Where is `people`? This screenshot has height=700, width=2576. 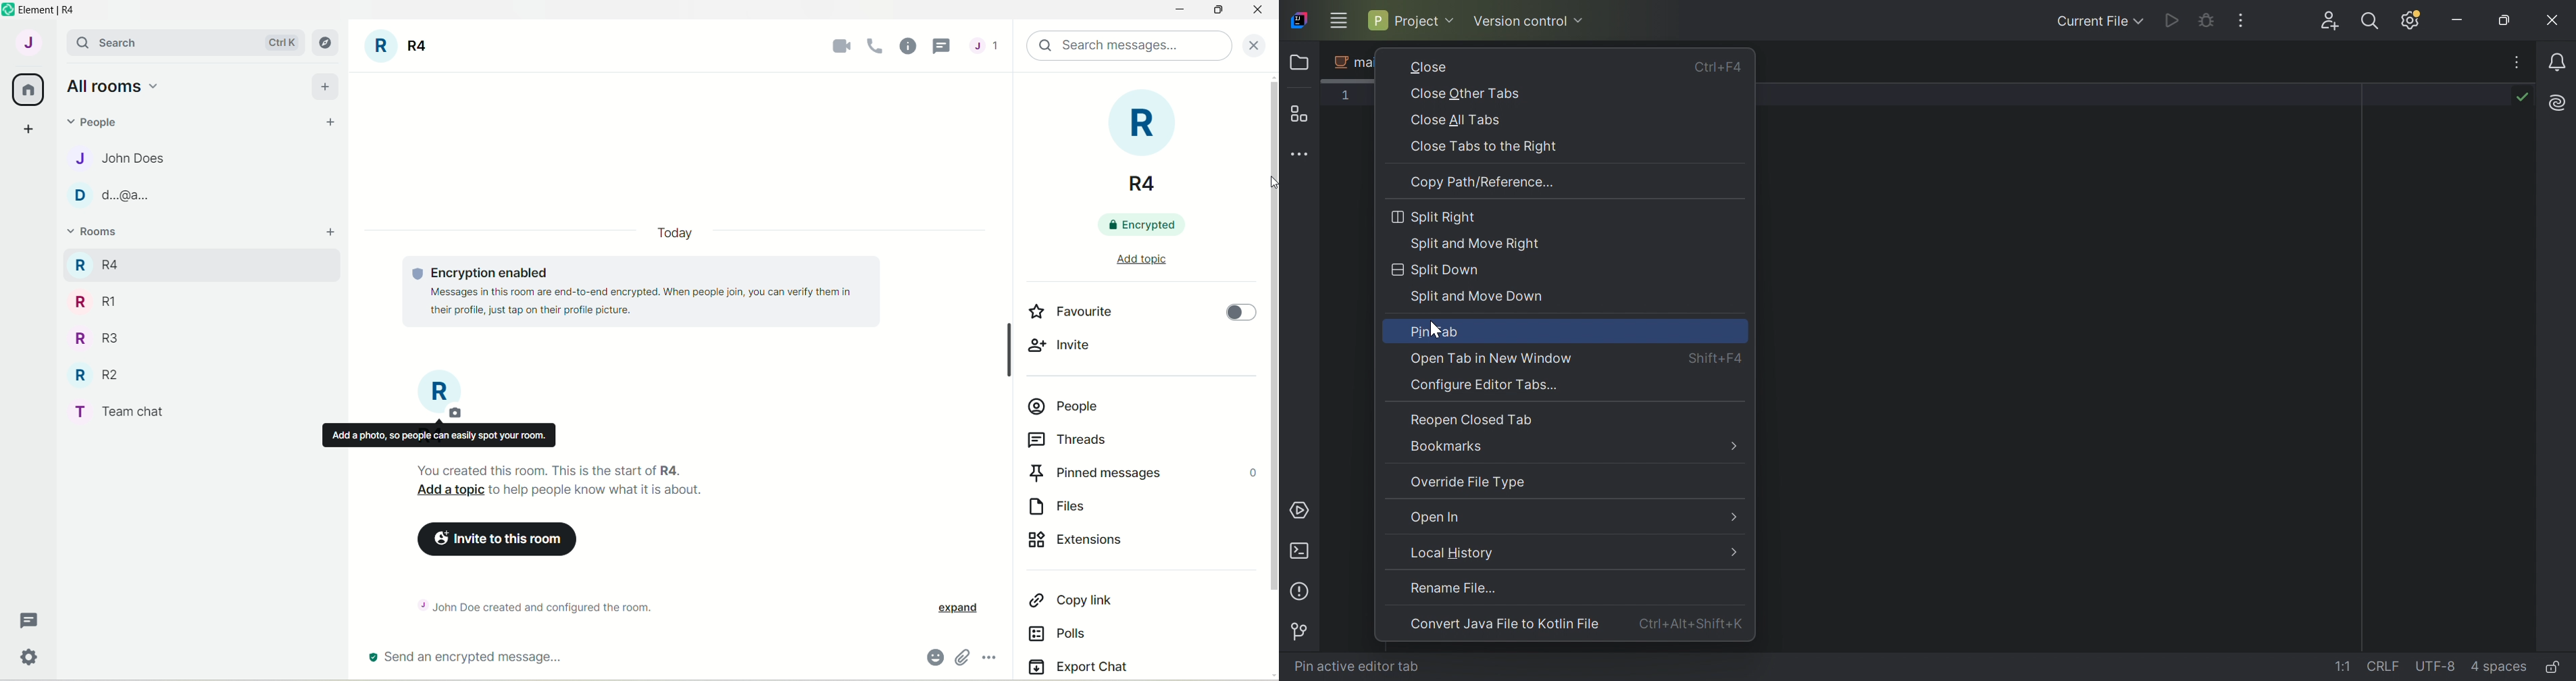
people is located at coordinates (1065, 406).